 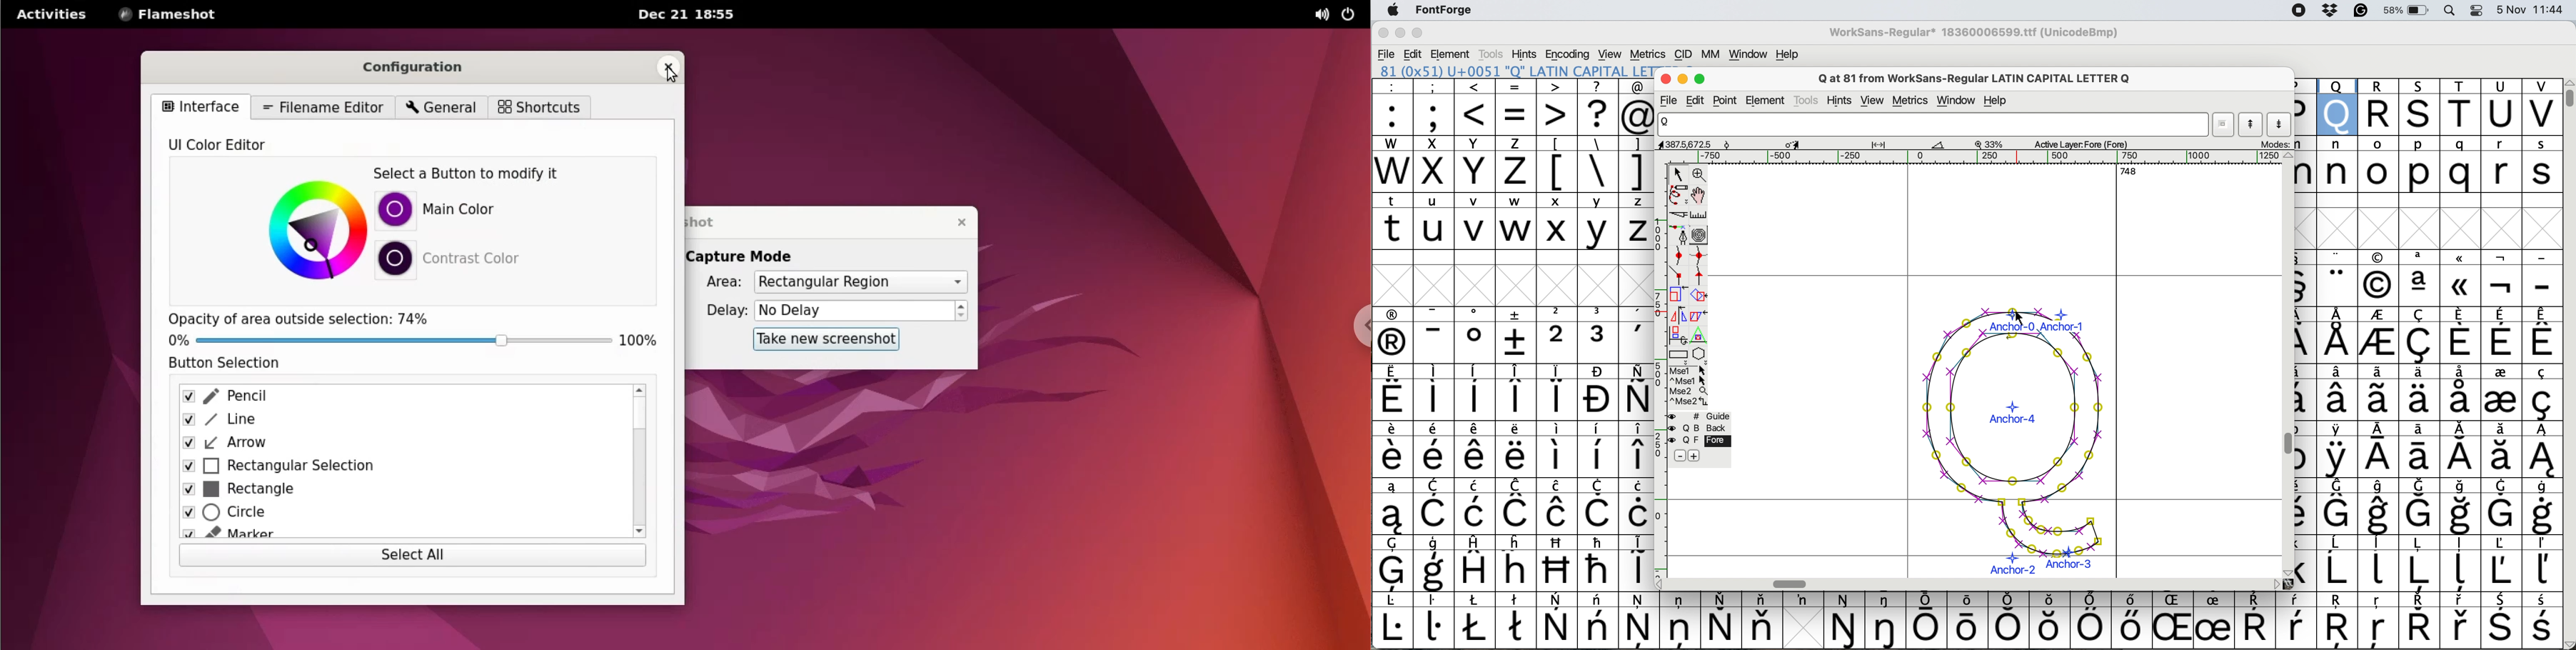 What do you see at coordinates (1967, 601) in the screenshot?
I see `text` at bounding box center [1967, 601].